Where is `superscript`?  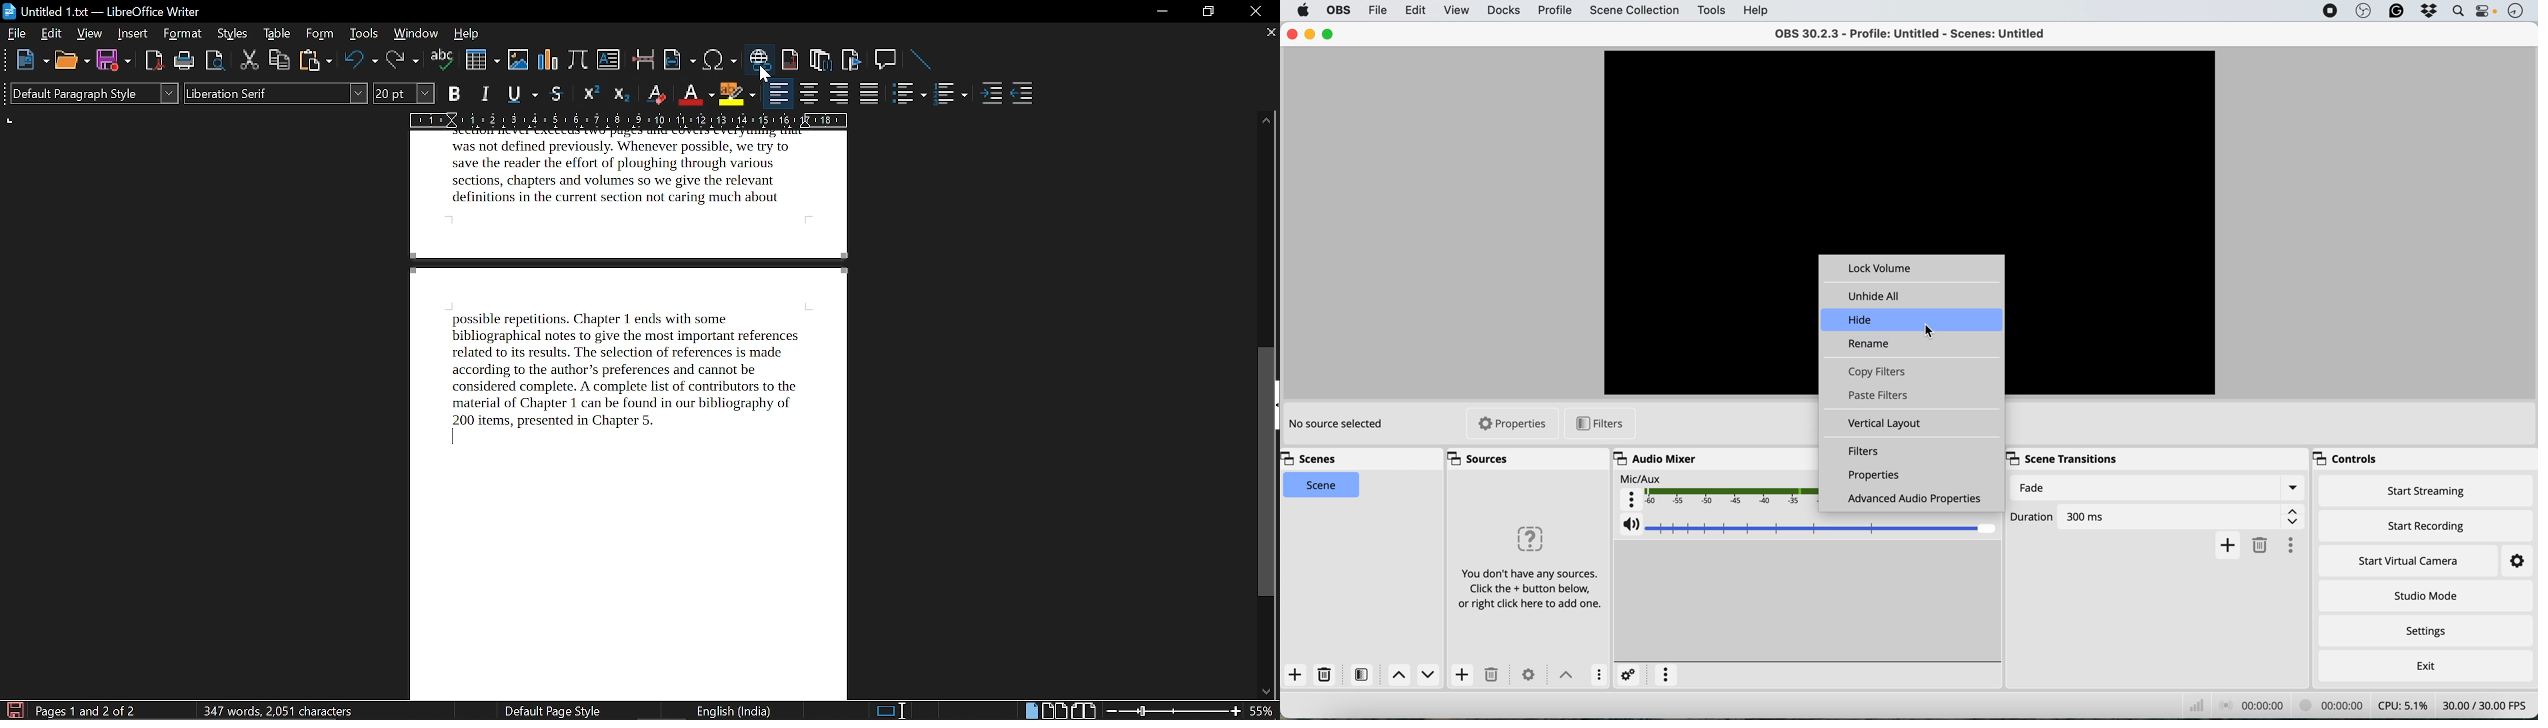 superscript is located at coordinates (590, 95).